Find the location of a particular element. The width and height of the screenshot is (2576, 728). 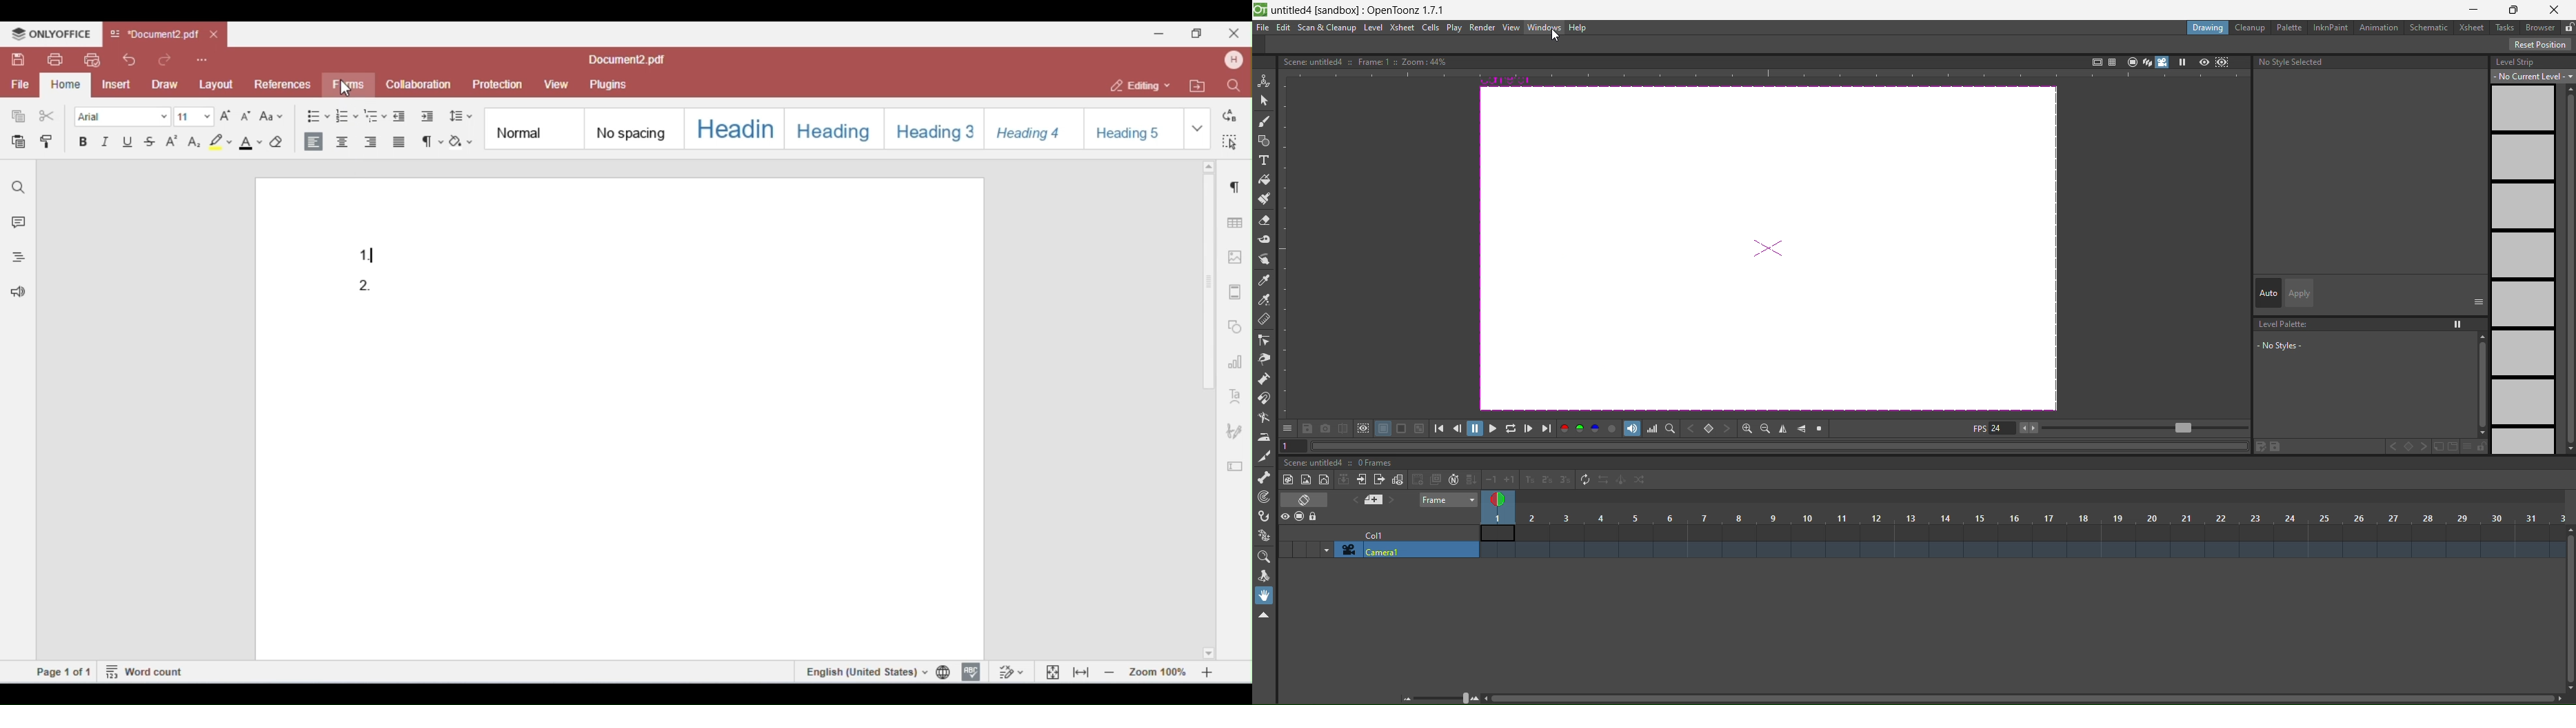

toggle xsheet is located at coordinates (1309, 499).